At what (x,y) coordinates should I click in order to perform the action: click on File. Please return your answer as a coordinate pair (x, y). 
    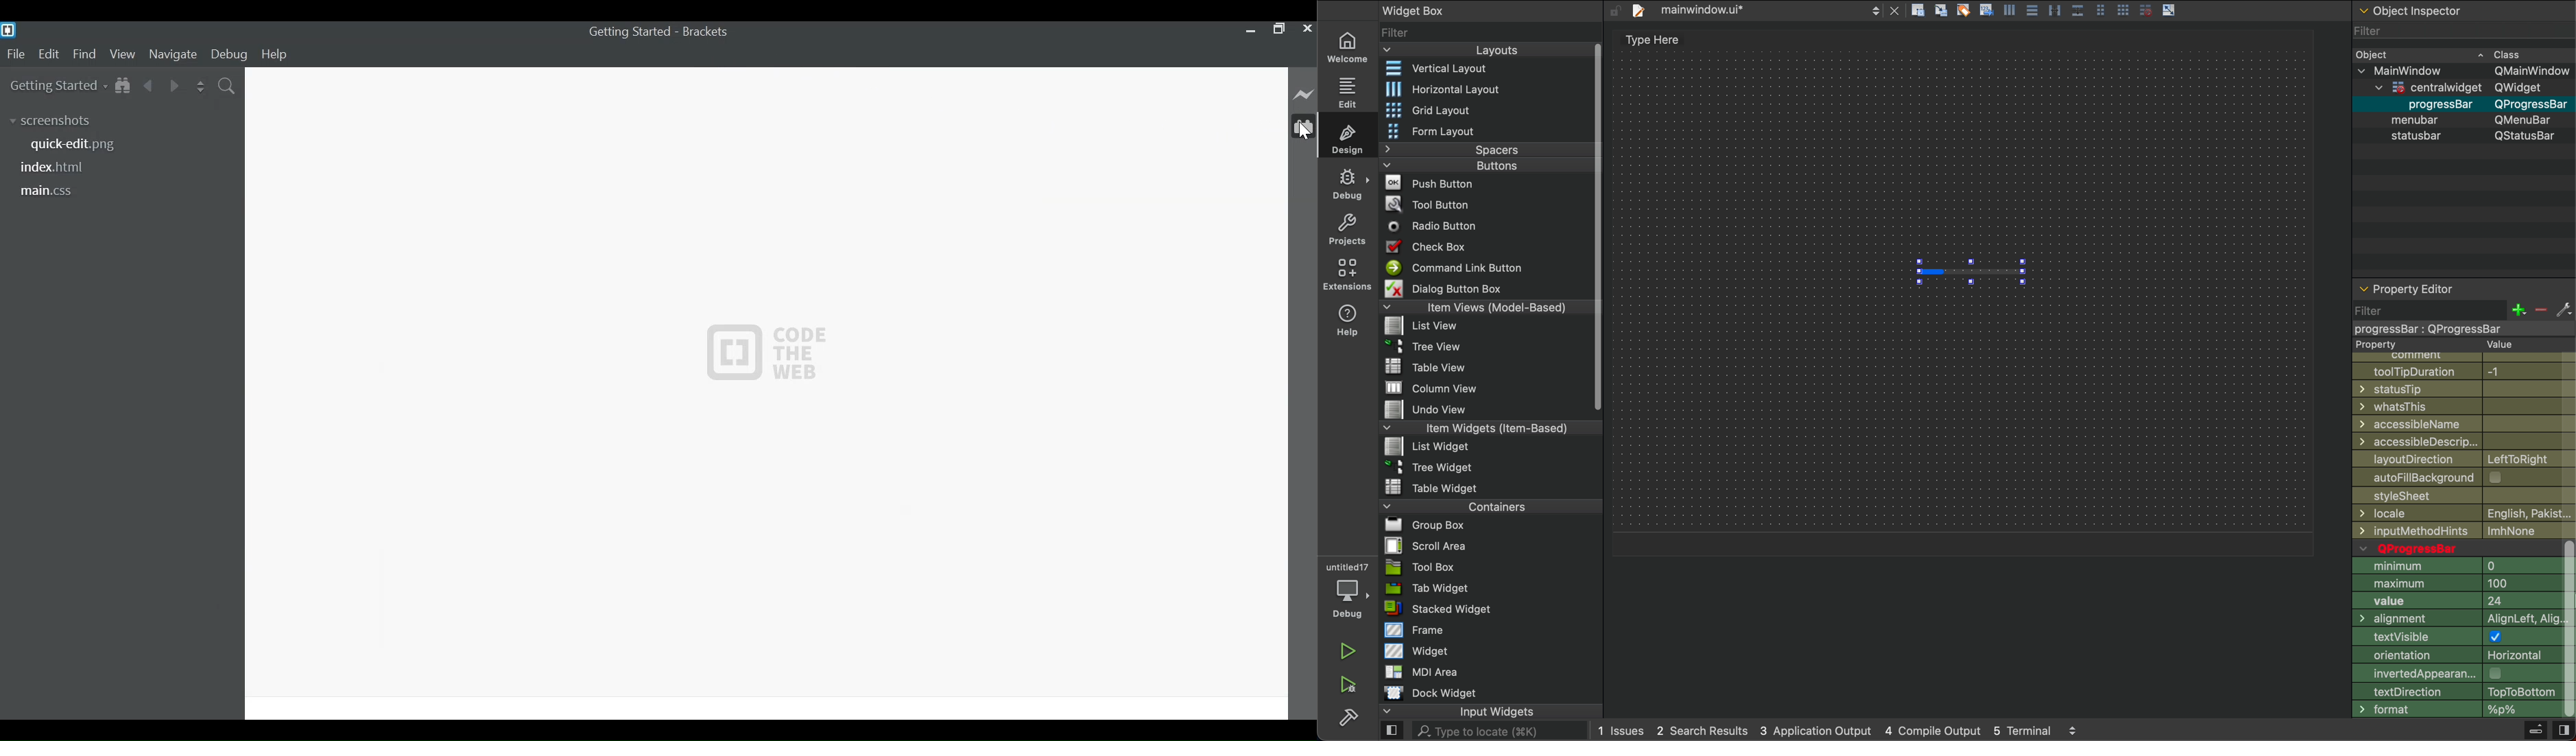
    Looking at the image, I should click on (16, 55).